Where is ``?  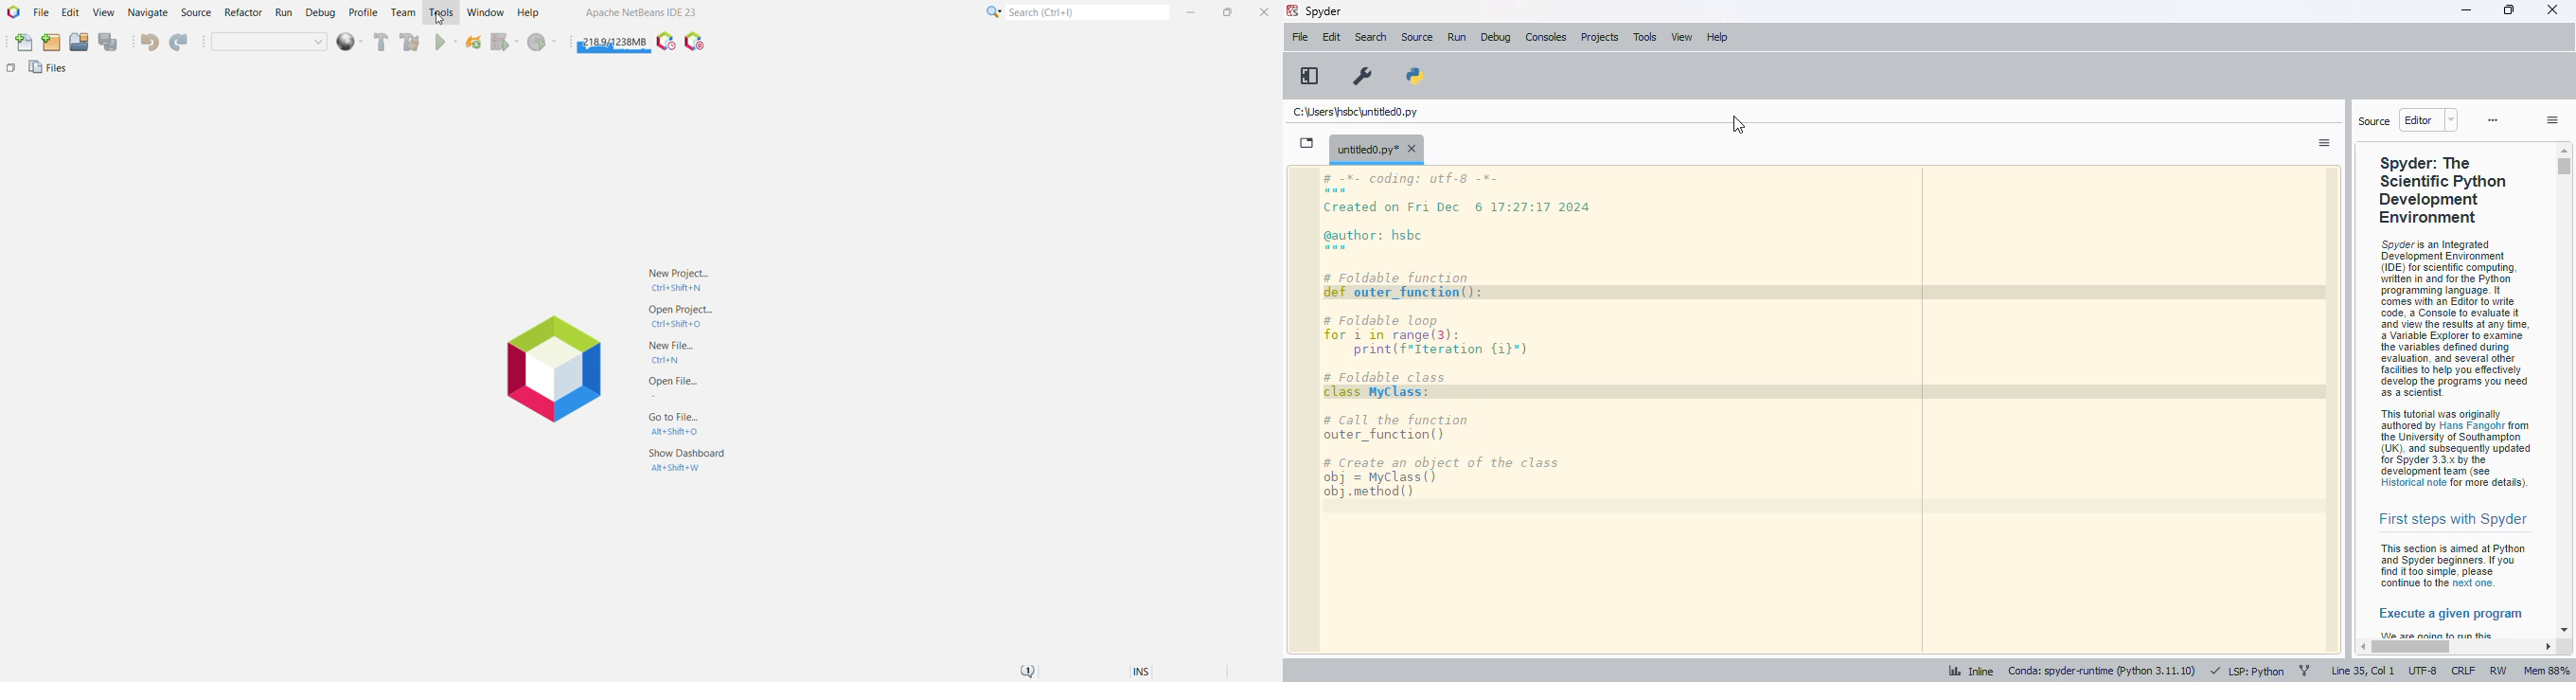  is located at coordinates (350, 42).